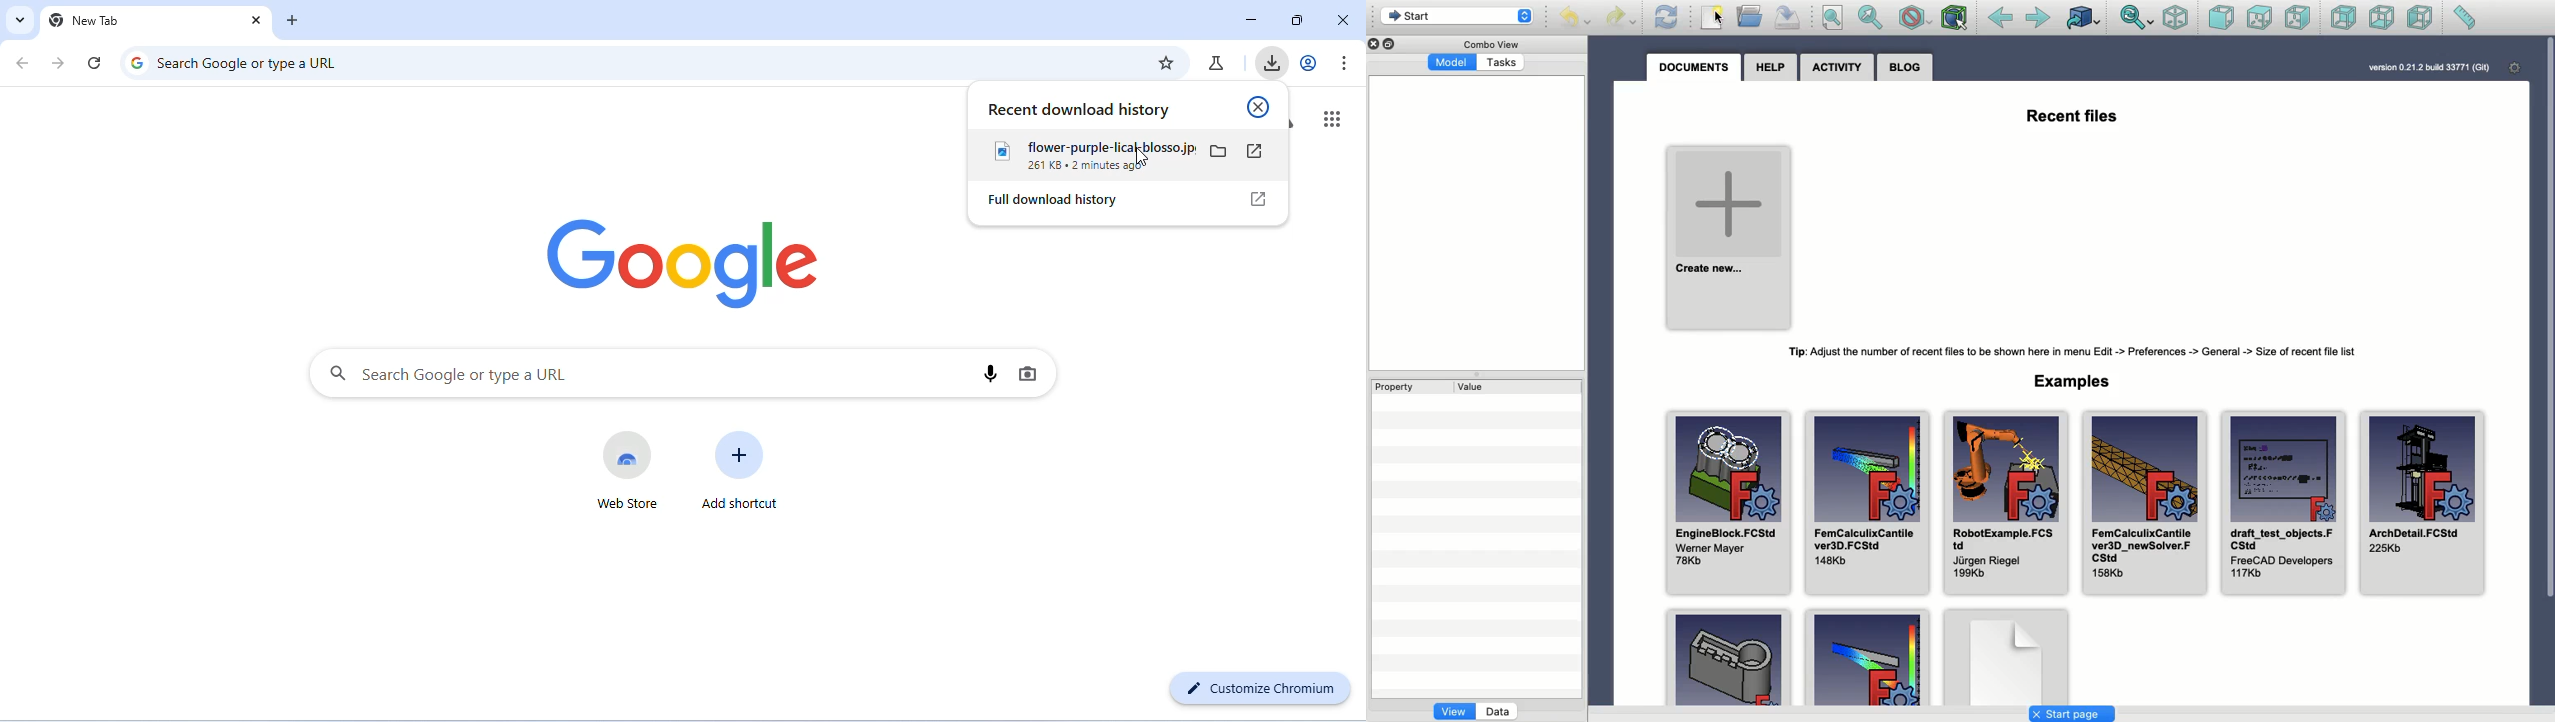 This screenshot has width=2576, height=728. What do you see at coordinates (2342, 18) in the screenshot?
I see `Rear` at bounding box center [2342, 18].